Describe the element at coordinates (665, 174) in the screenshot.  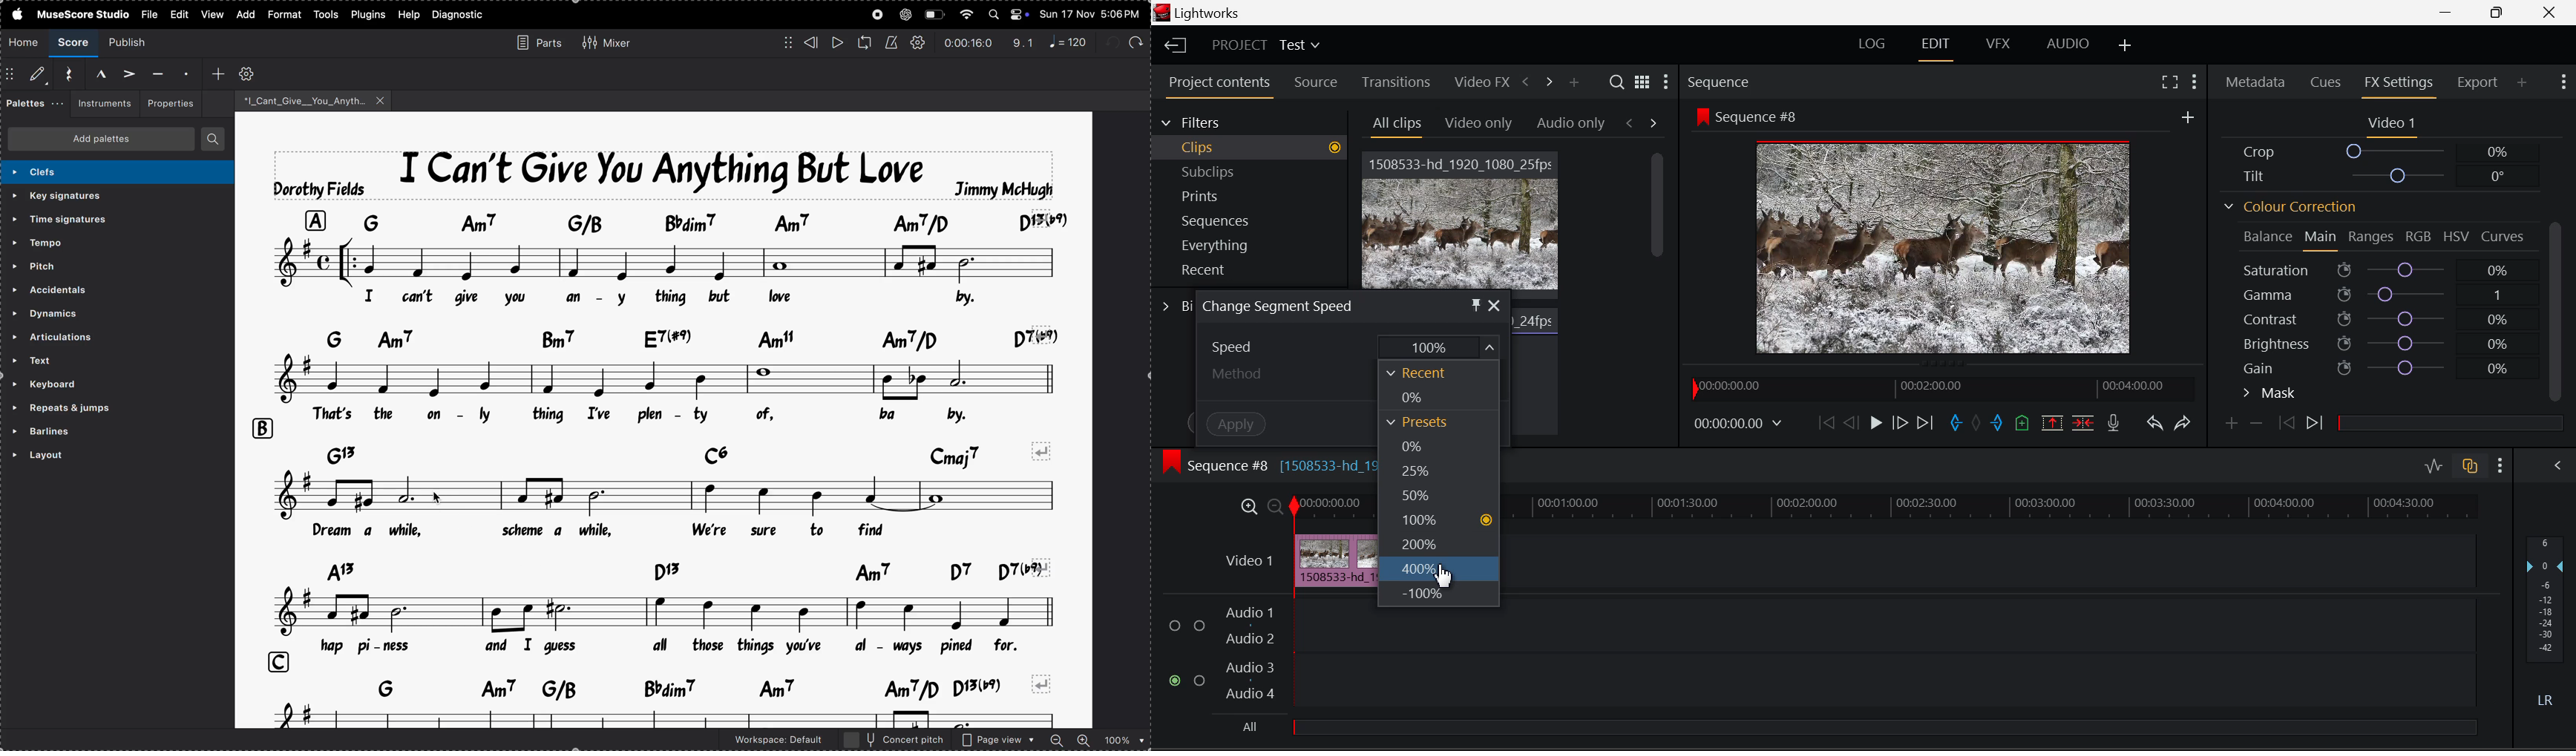
I see `title` at that location.